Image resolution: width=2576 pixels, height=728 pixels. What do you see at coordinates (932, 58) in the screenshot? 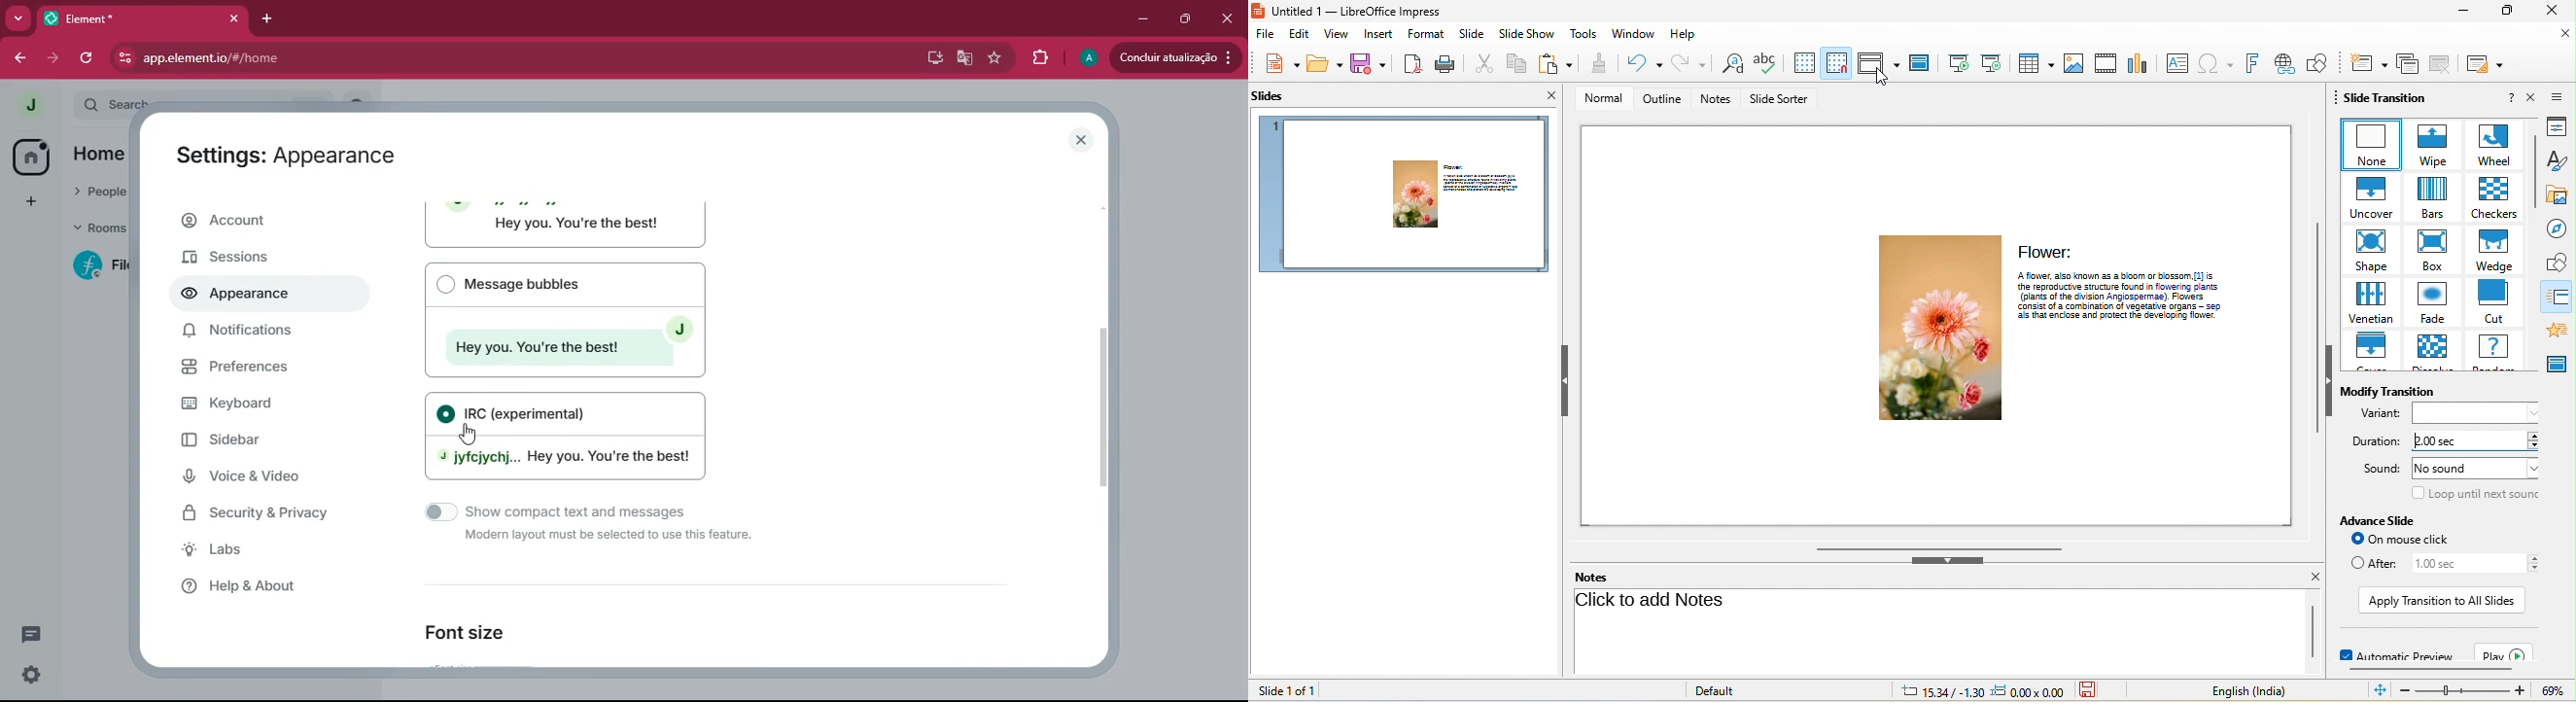
I see `desktop` at bounding box center [932, 58].